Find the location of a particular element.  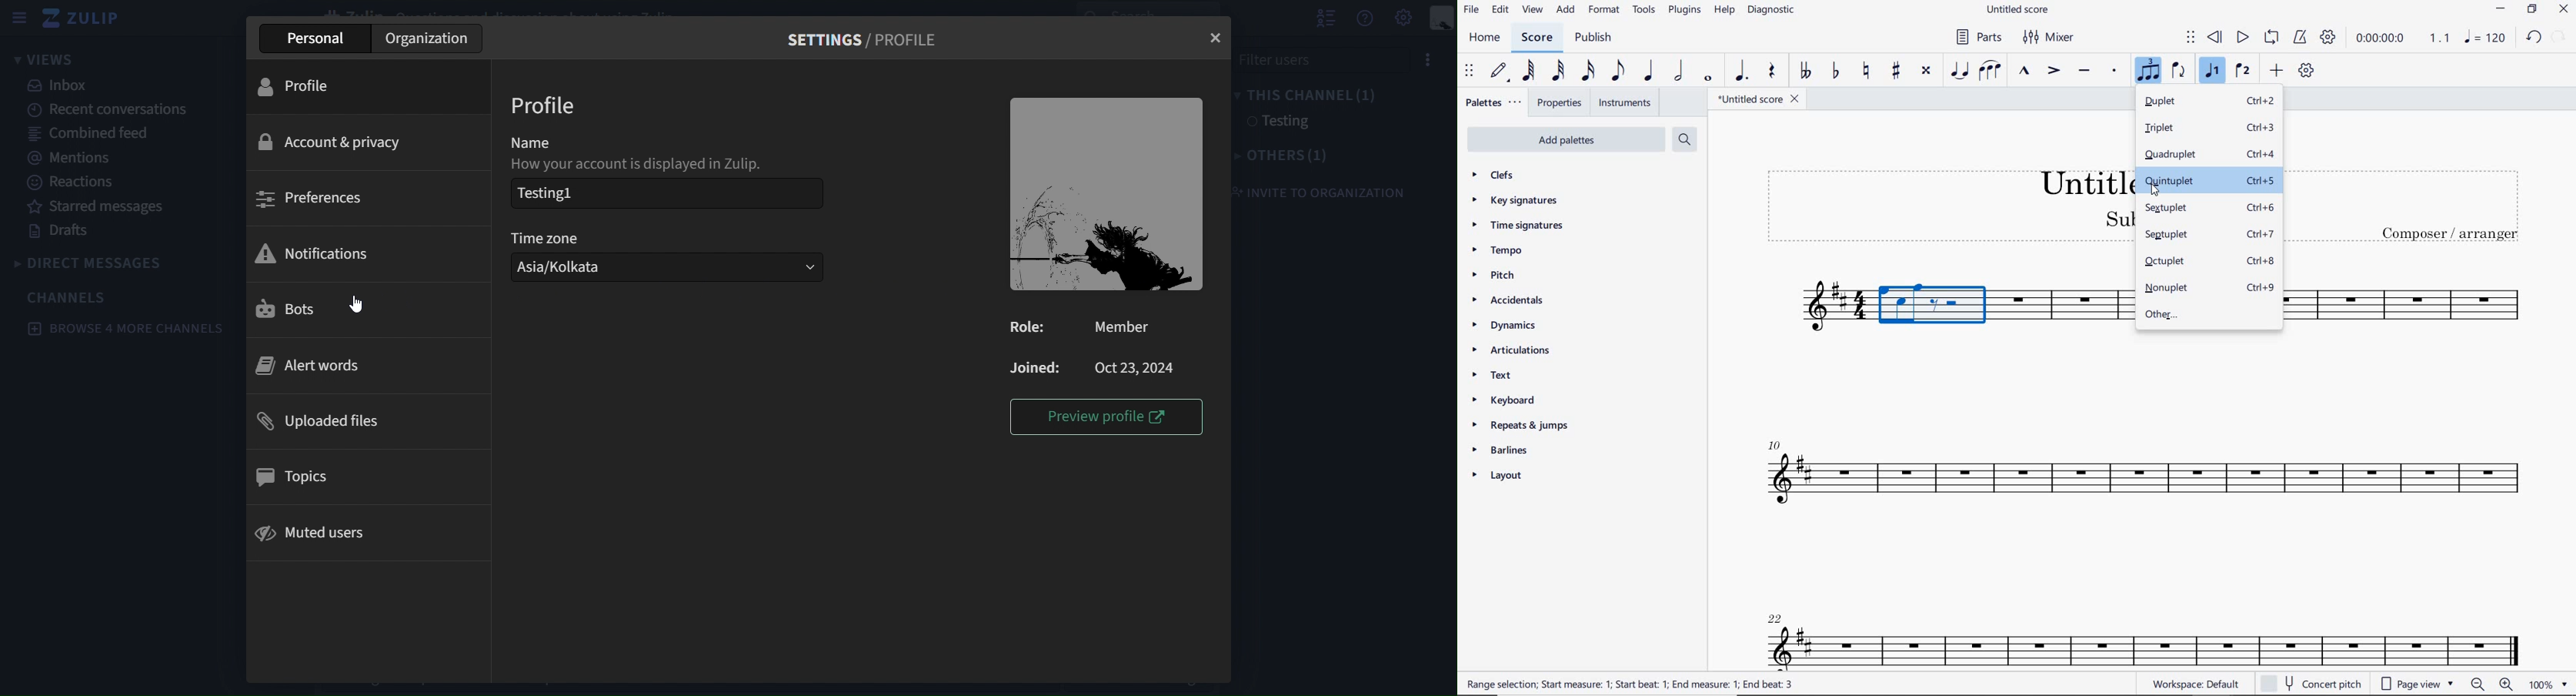

main menu is located at coordinates (1403, 18).